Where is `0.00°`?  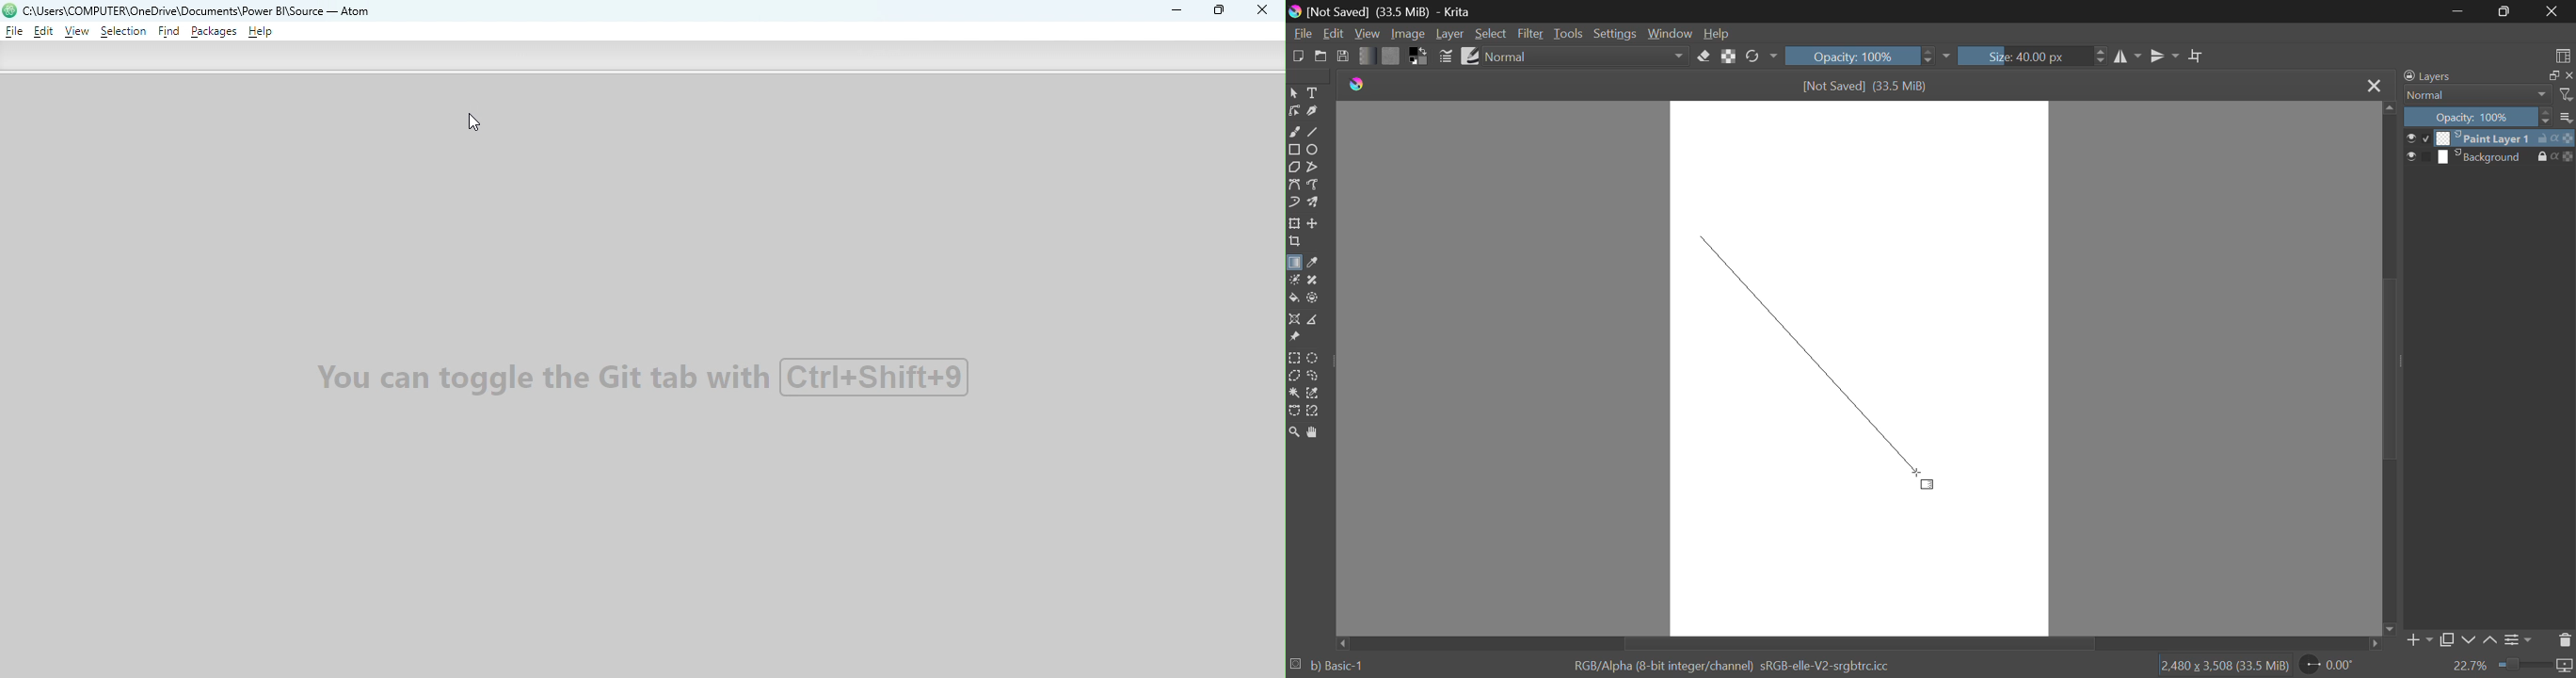 0.00° is located at coordinates (2335, 664).